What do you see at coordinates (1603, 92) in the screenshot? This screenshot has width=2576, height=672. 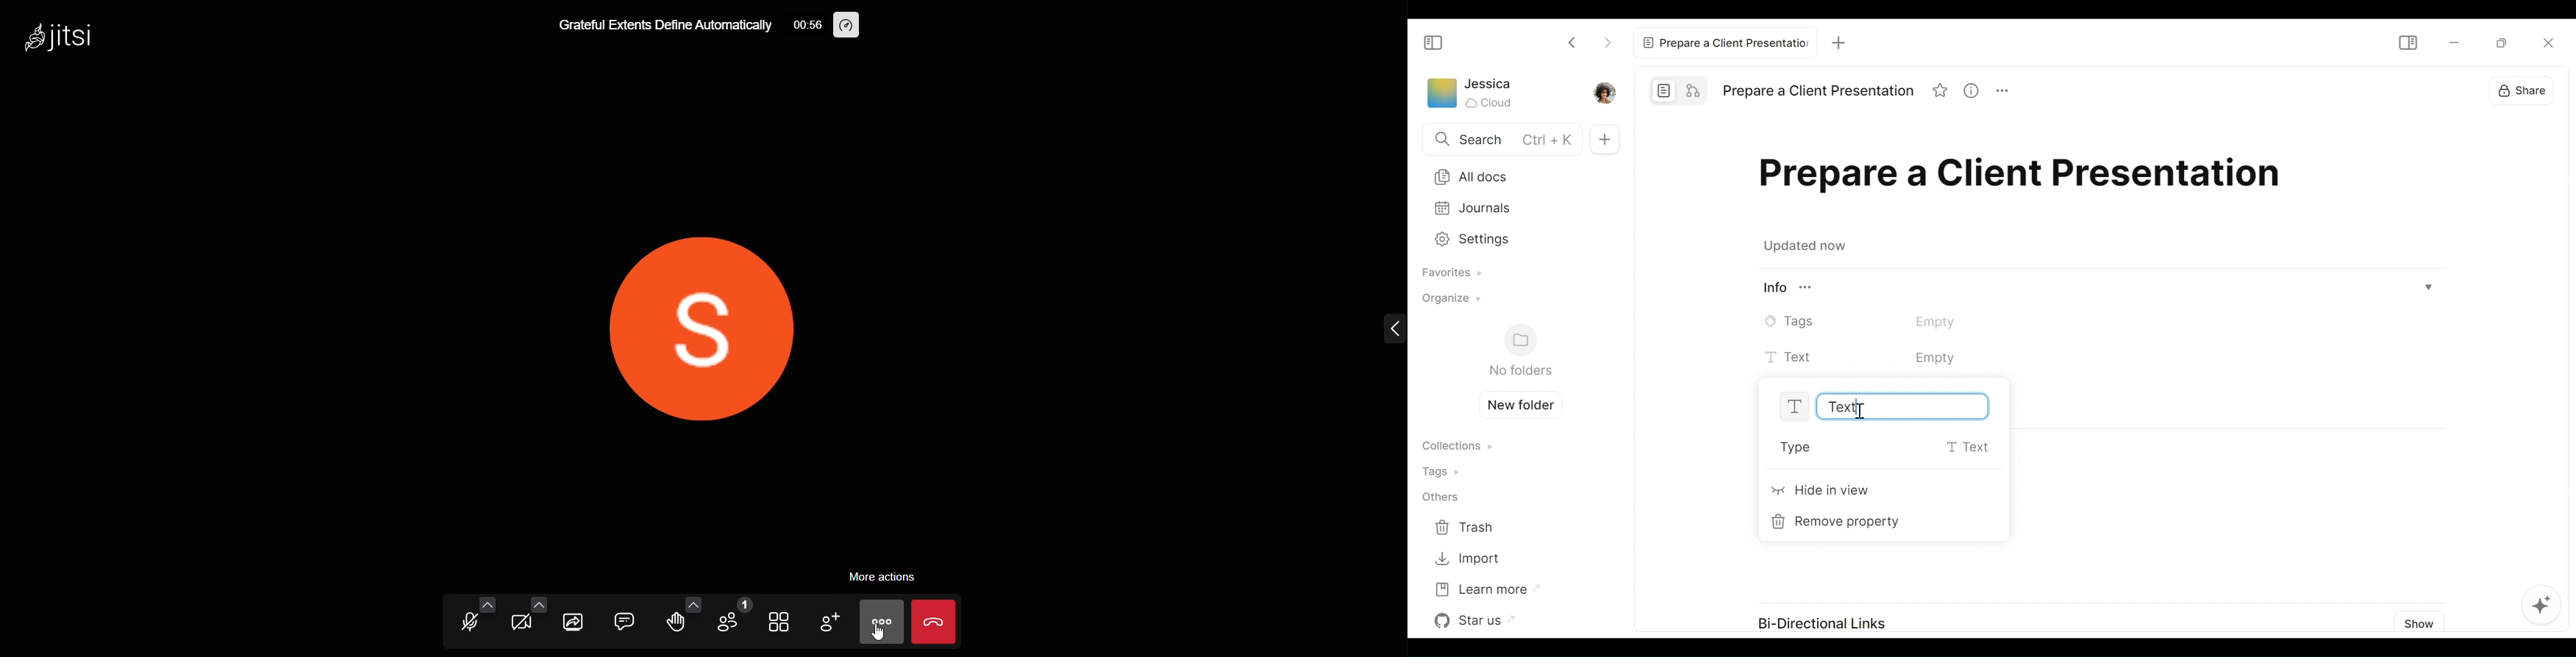 I see `Profile picture` at bounding box center [1603, 92].